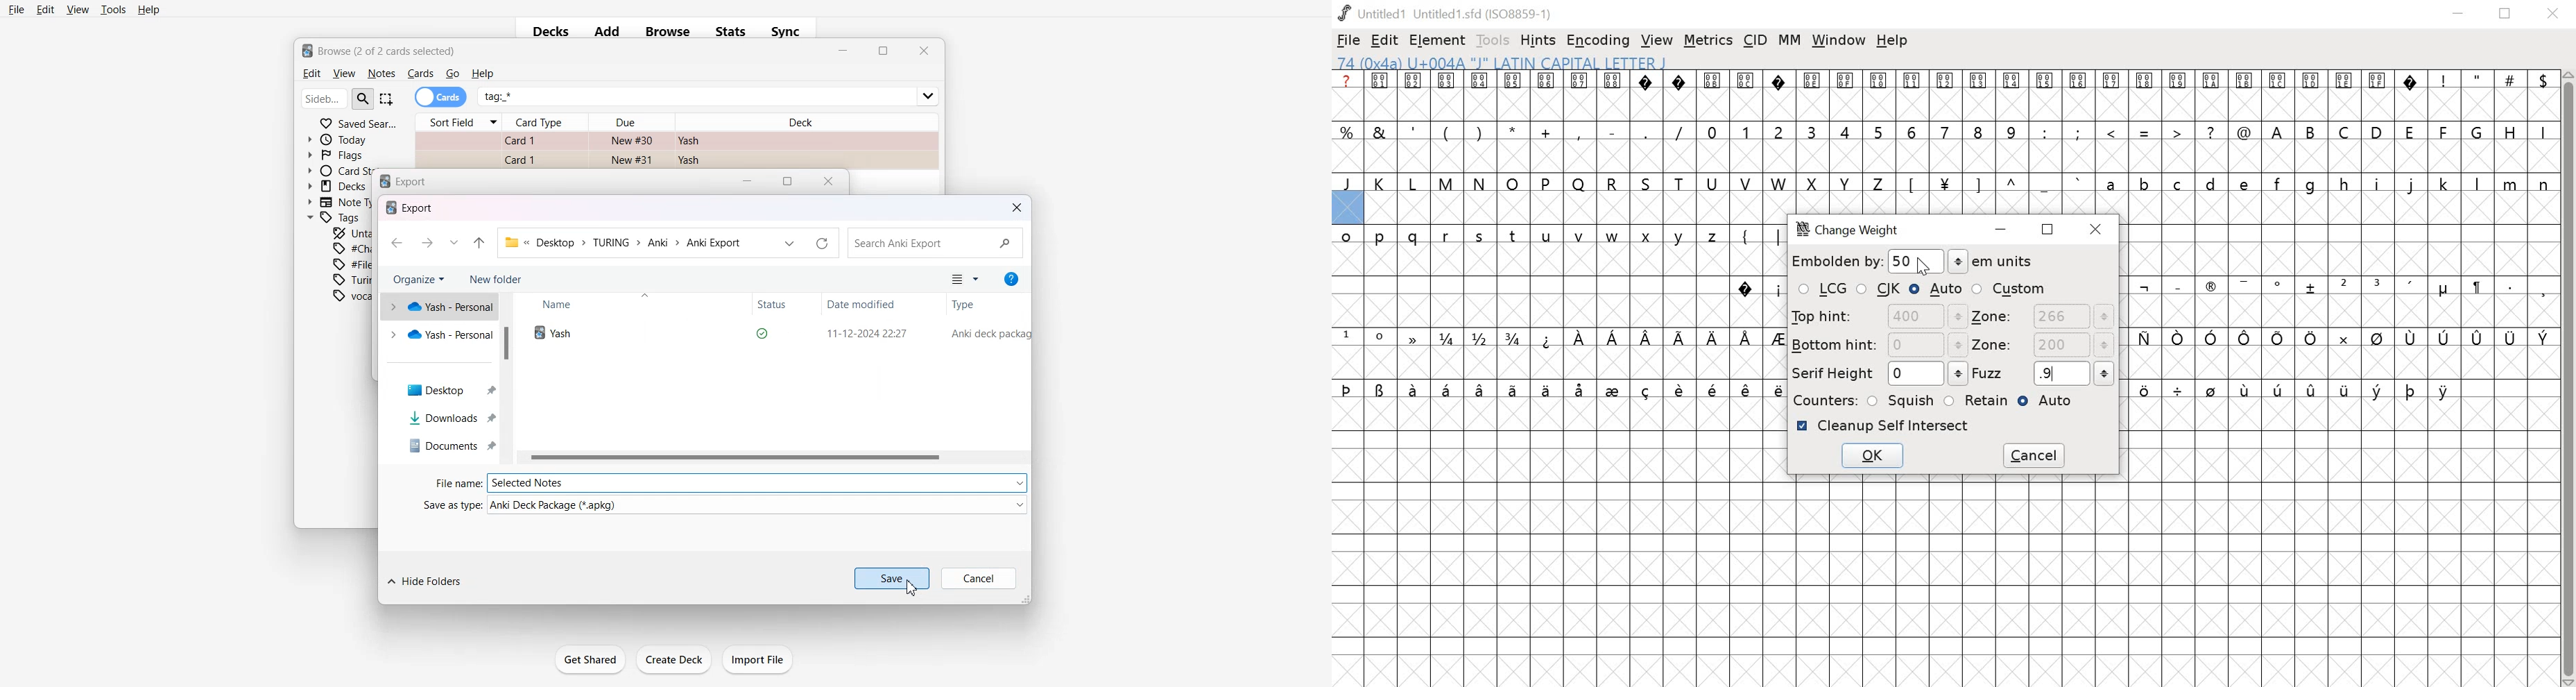 The height and width of the screenshot is (700, 2576). Describe the element at coordinates (1657, 41) in the screenshot. I see `VIEW` at that location.